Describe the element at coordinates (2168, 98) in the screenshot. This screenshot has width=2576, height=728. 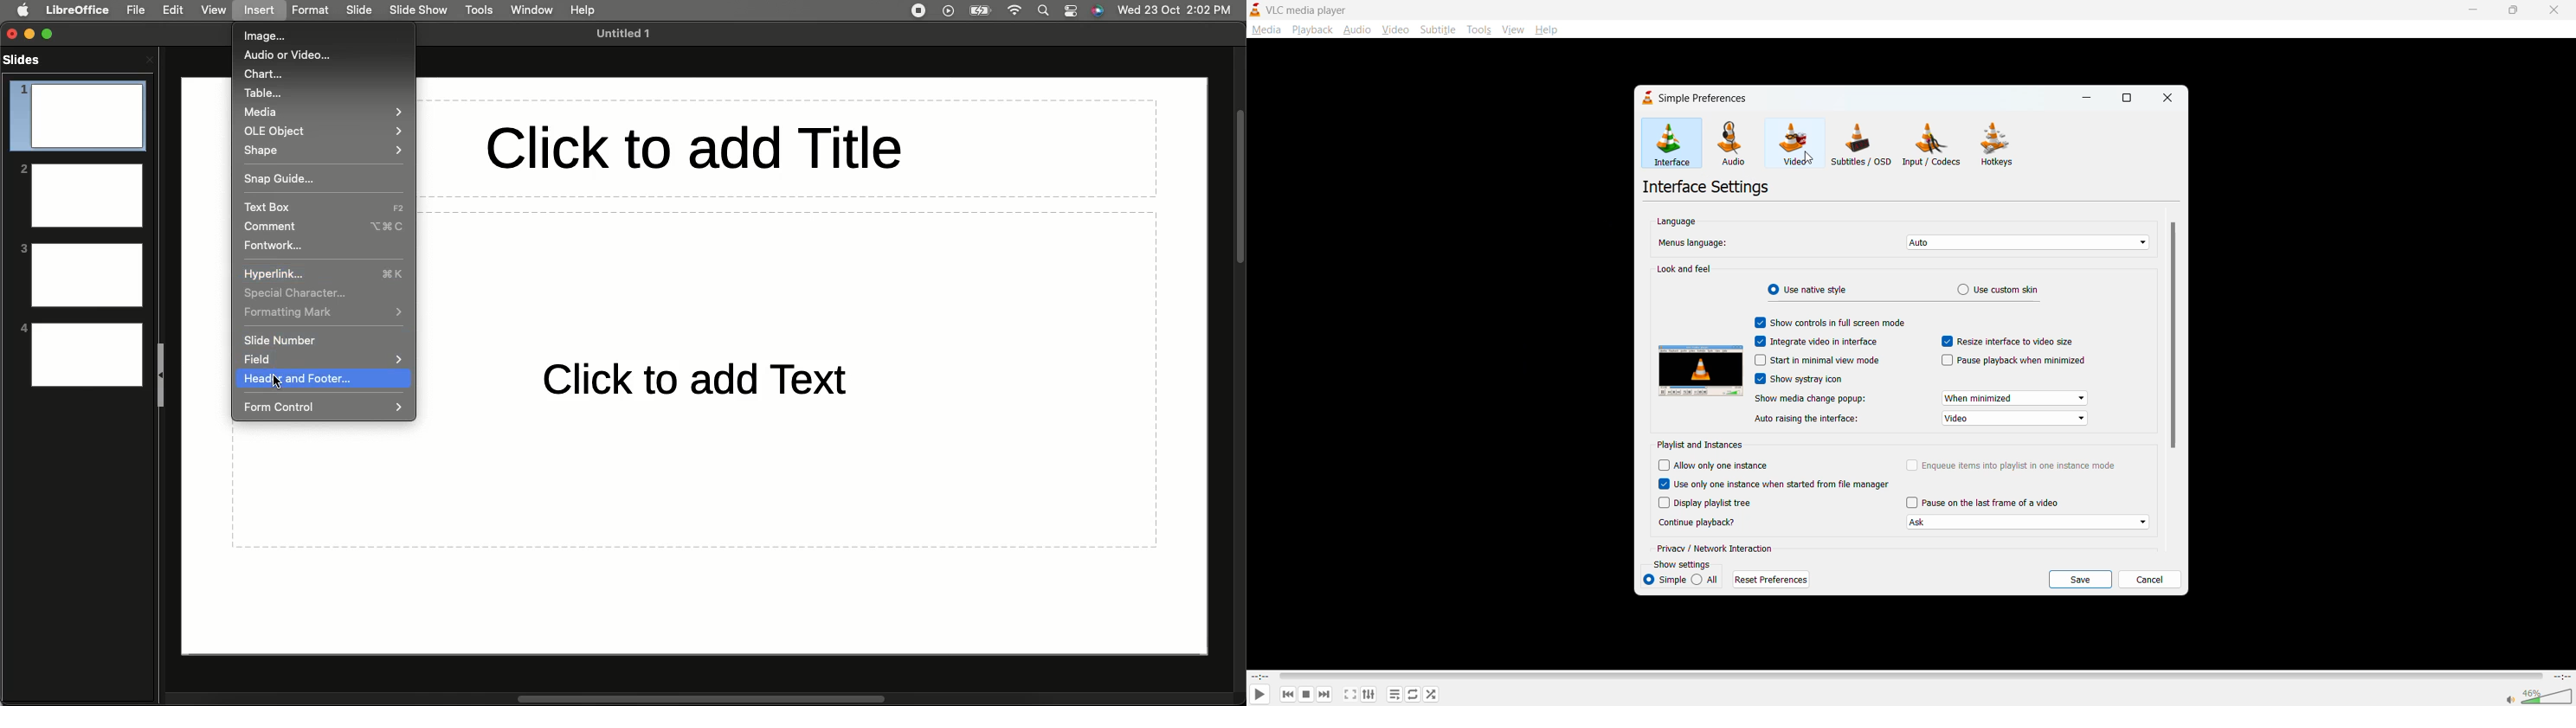
I see `close` at that location.